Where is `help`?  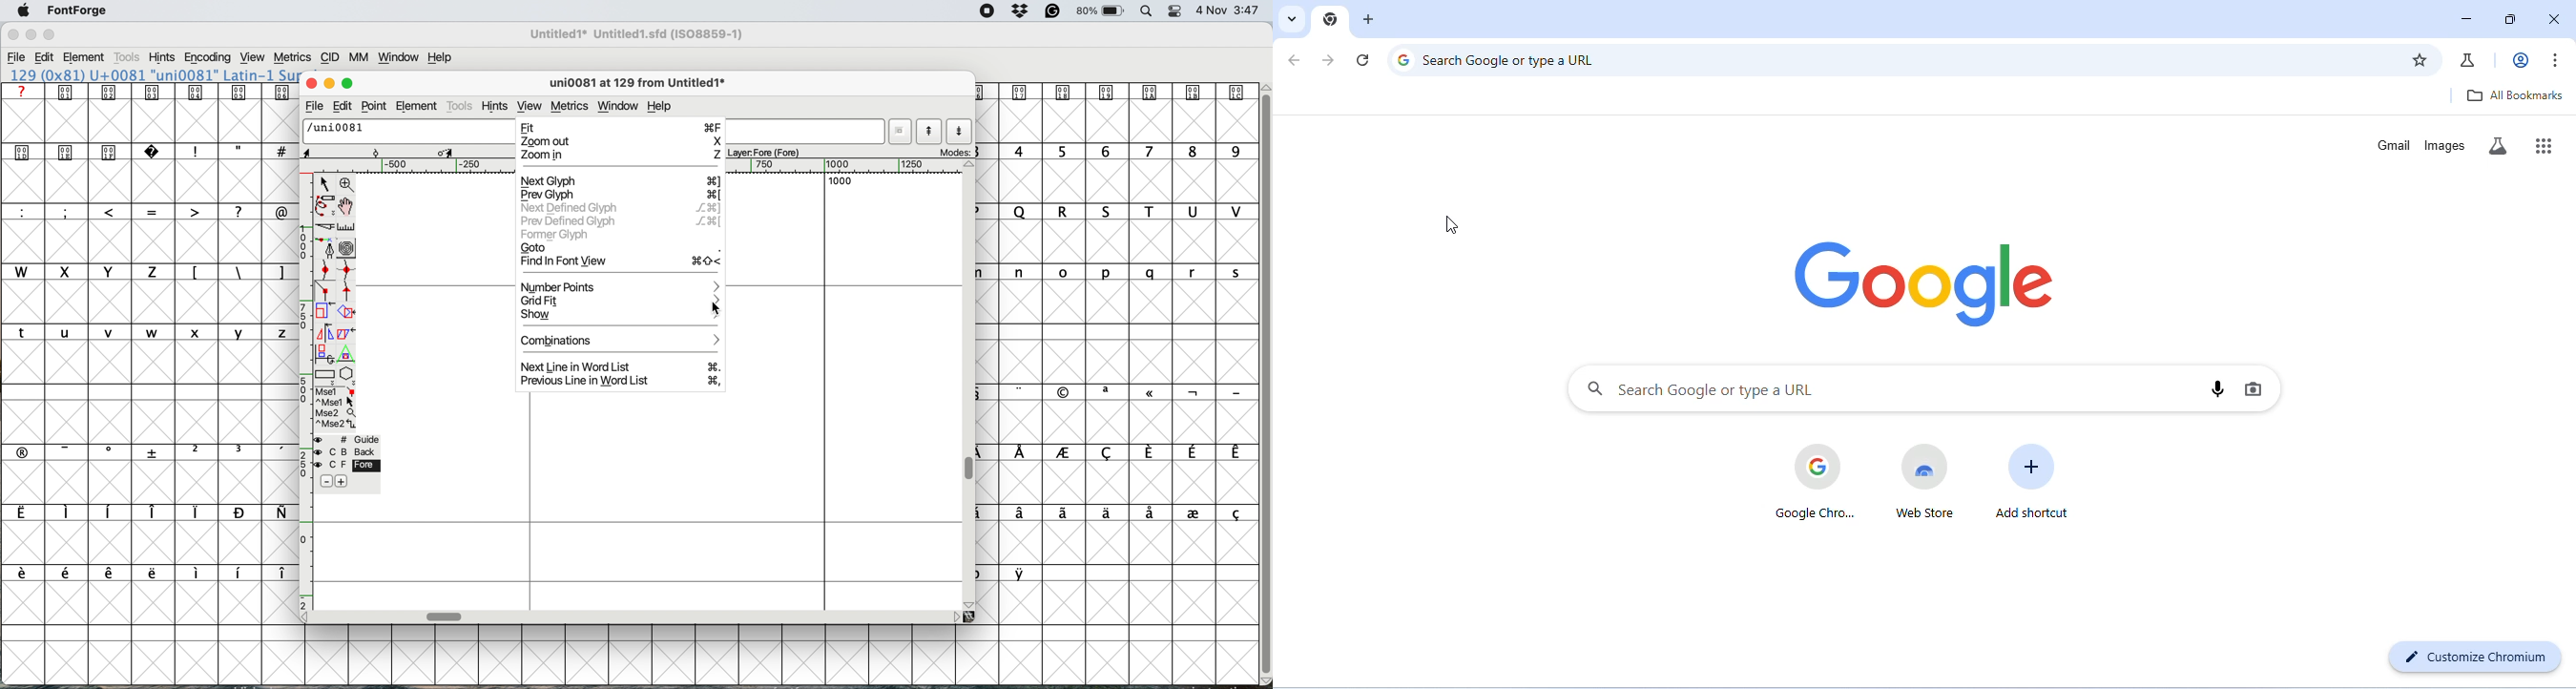
help is located at coordinates (660, 106).